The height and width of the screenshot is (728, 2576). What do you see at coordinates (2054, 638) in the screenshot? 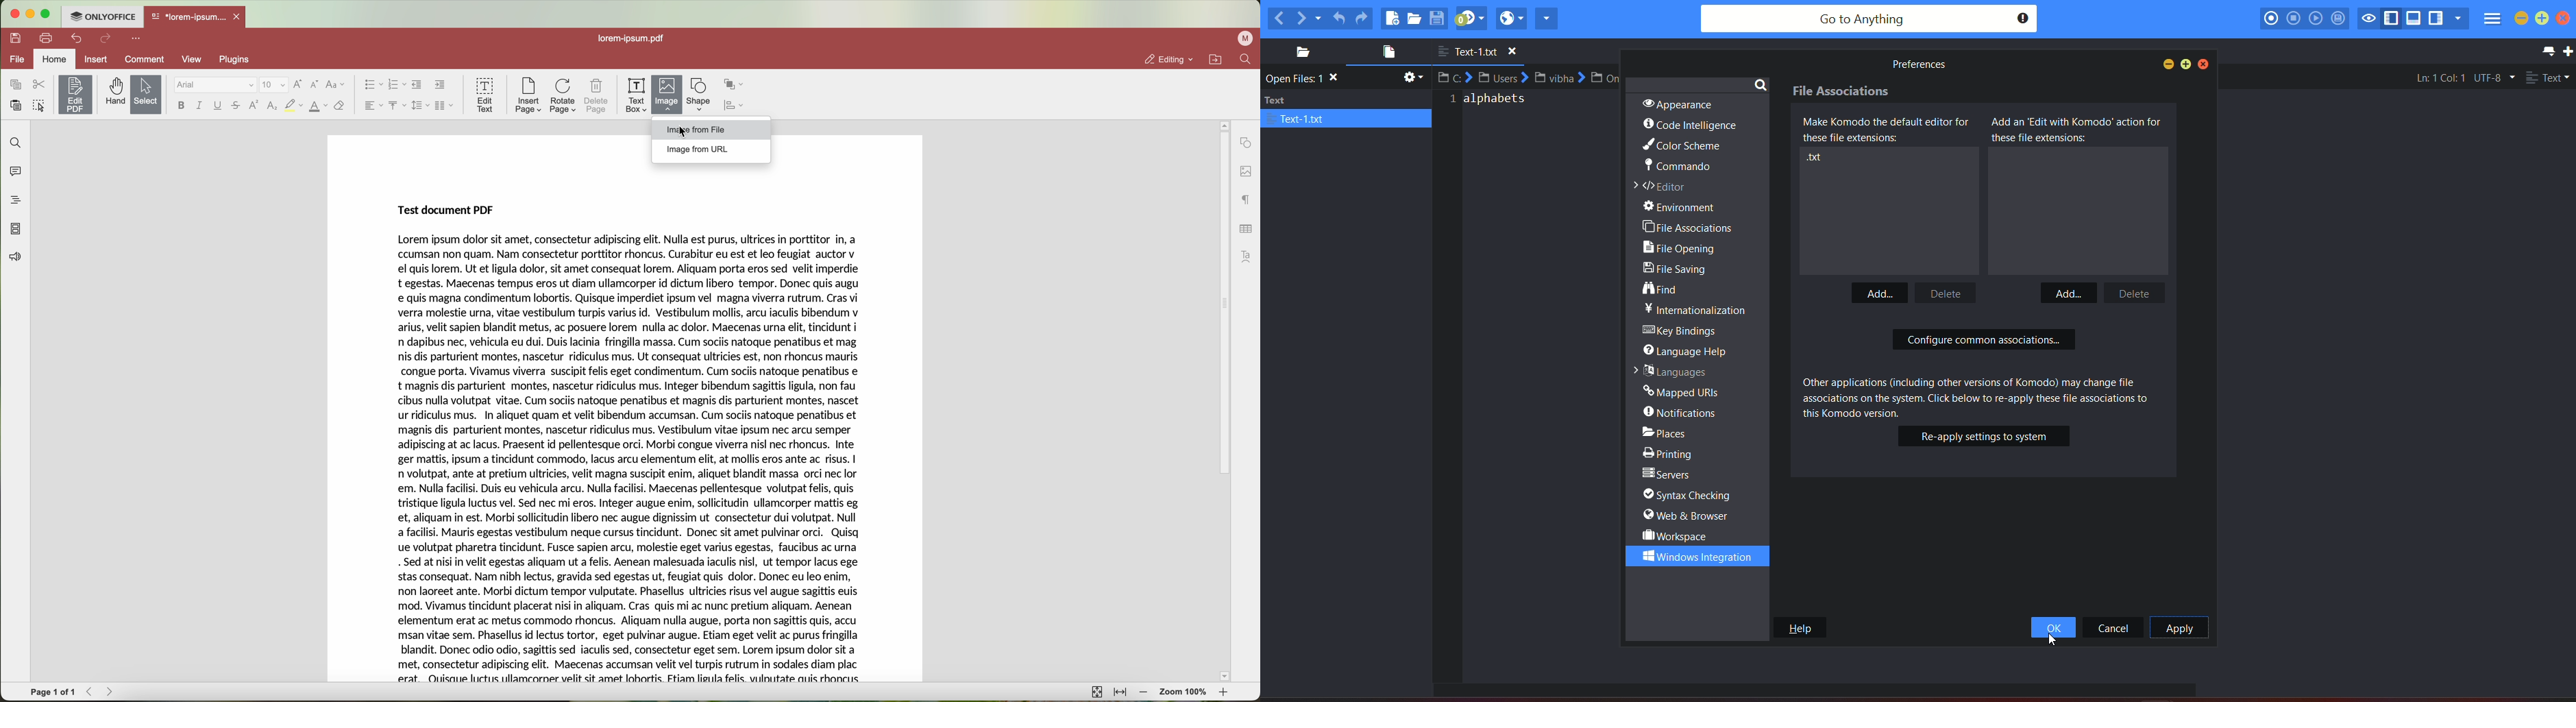
I see `Cursor` at bounding box center [2054, 638].